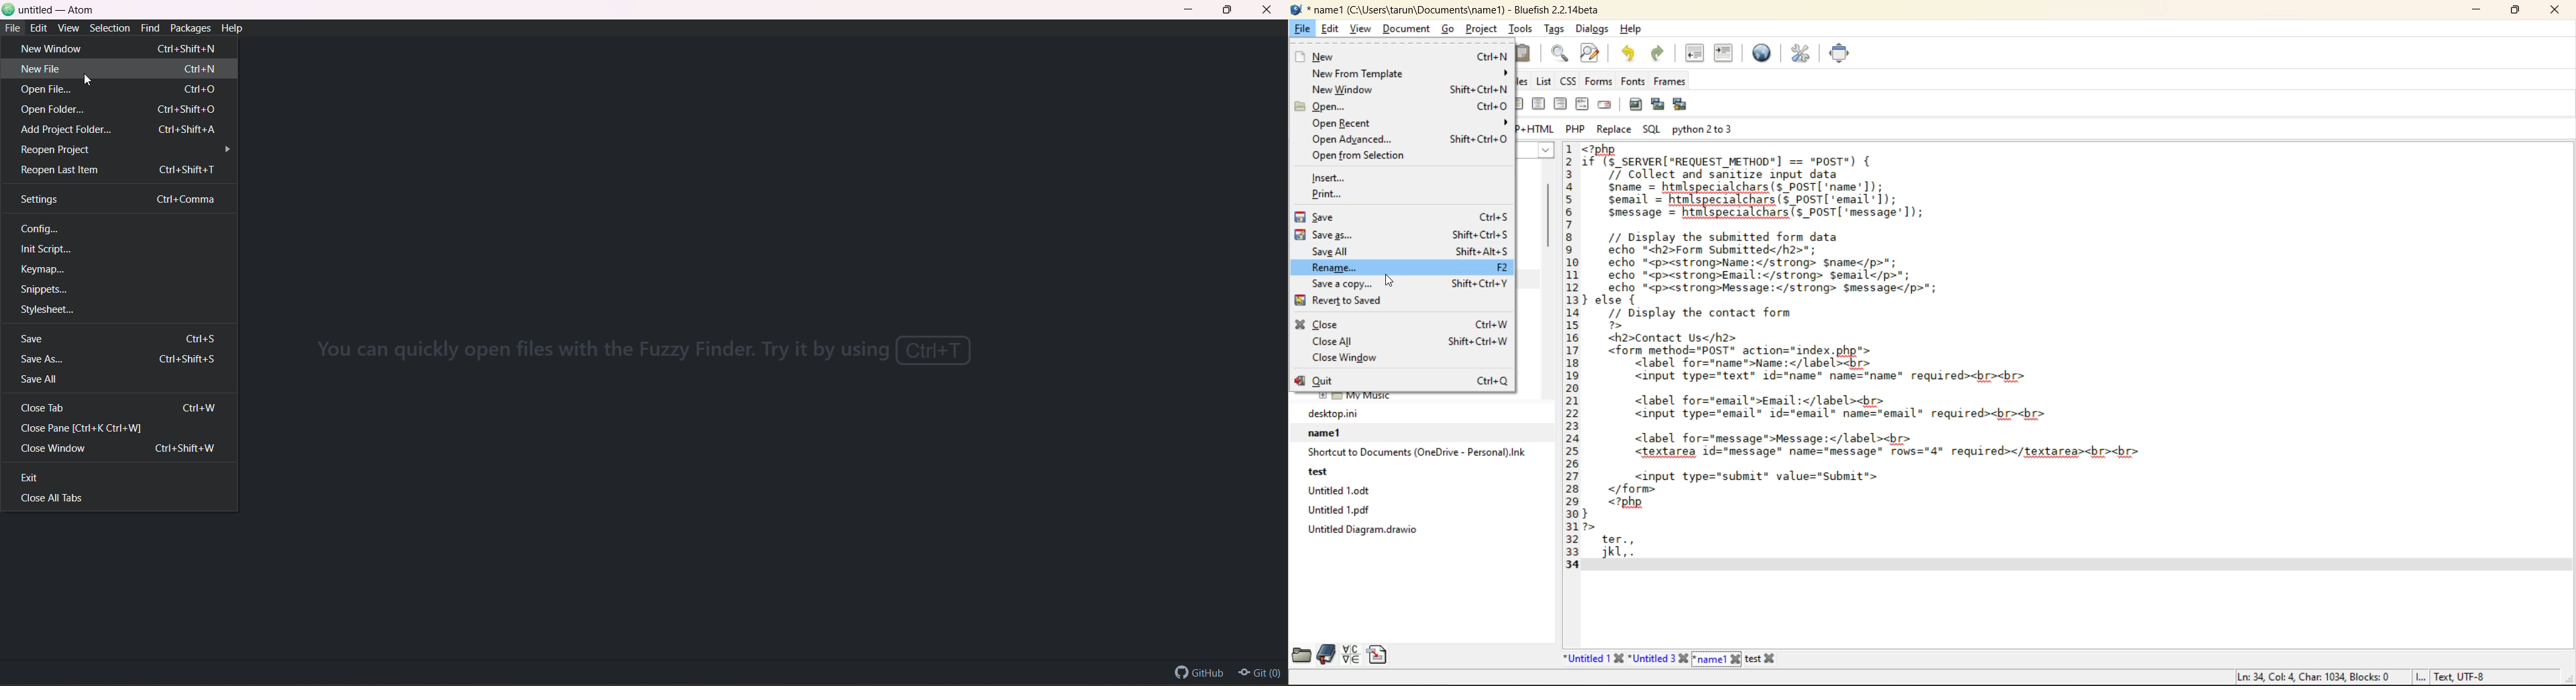 This screenshot has height=700, width=2576. What do you see at coordinates (1403, 325) in the screenshot?
I see `close` at bounding box center [1403, 325].